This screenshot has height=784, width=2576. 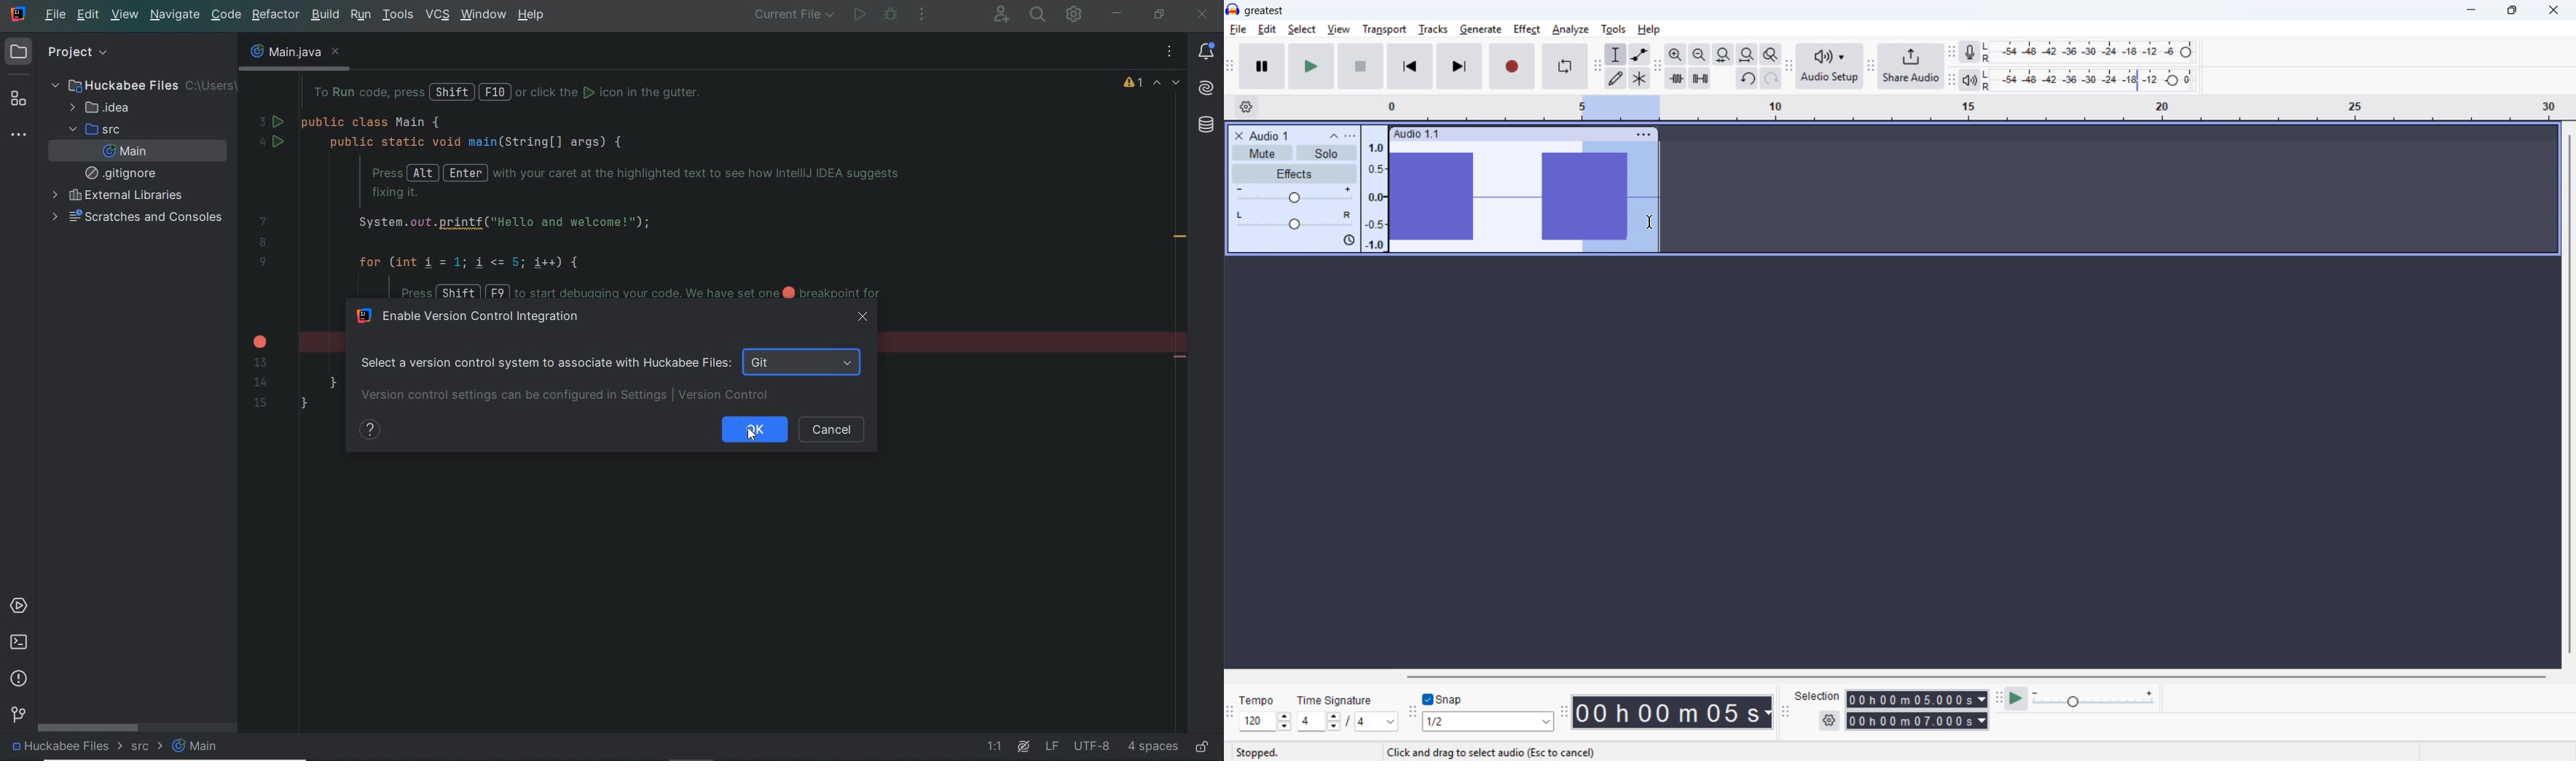 What do you see at coordinates (1613, 30) in the screenshot?
I see `tools` at bounding box center [1613, 30].